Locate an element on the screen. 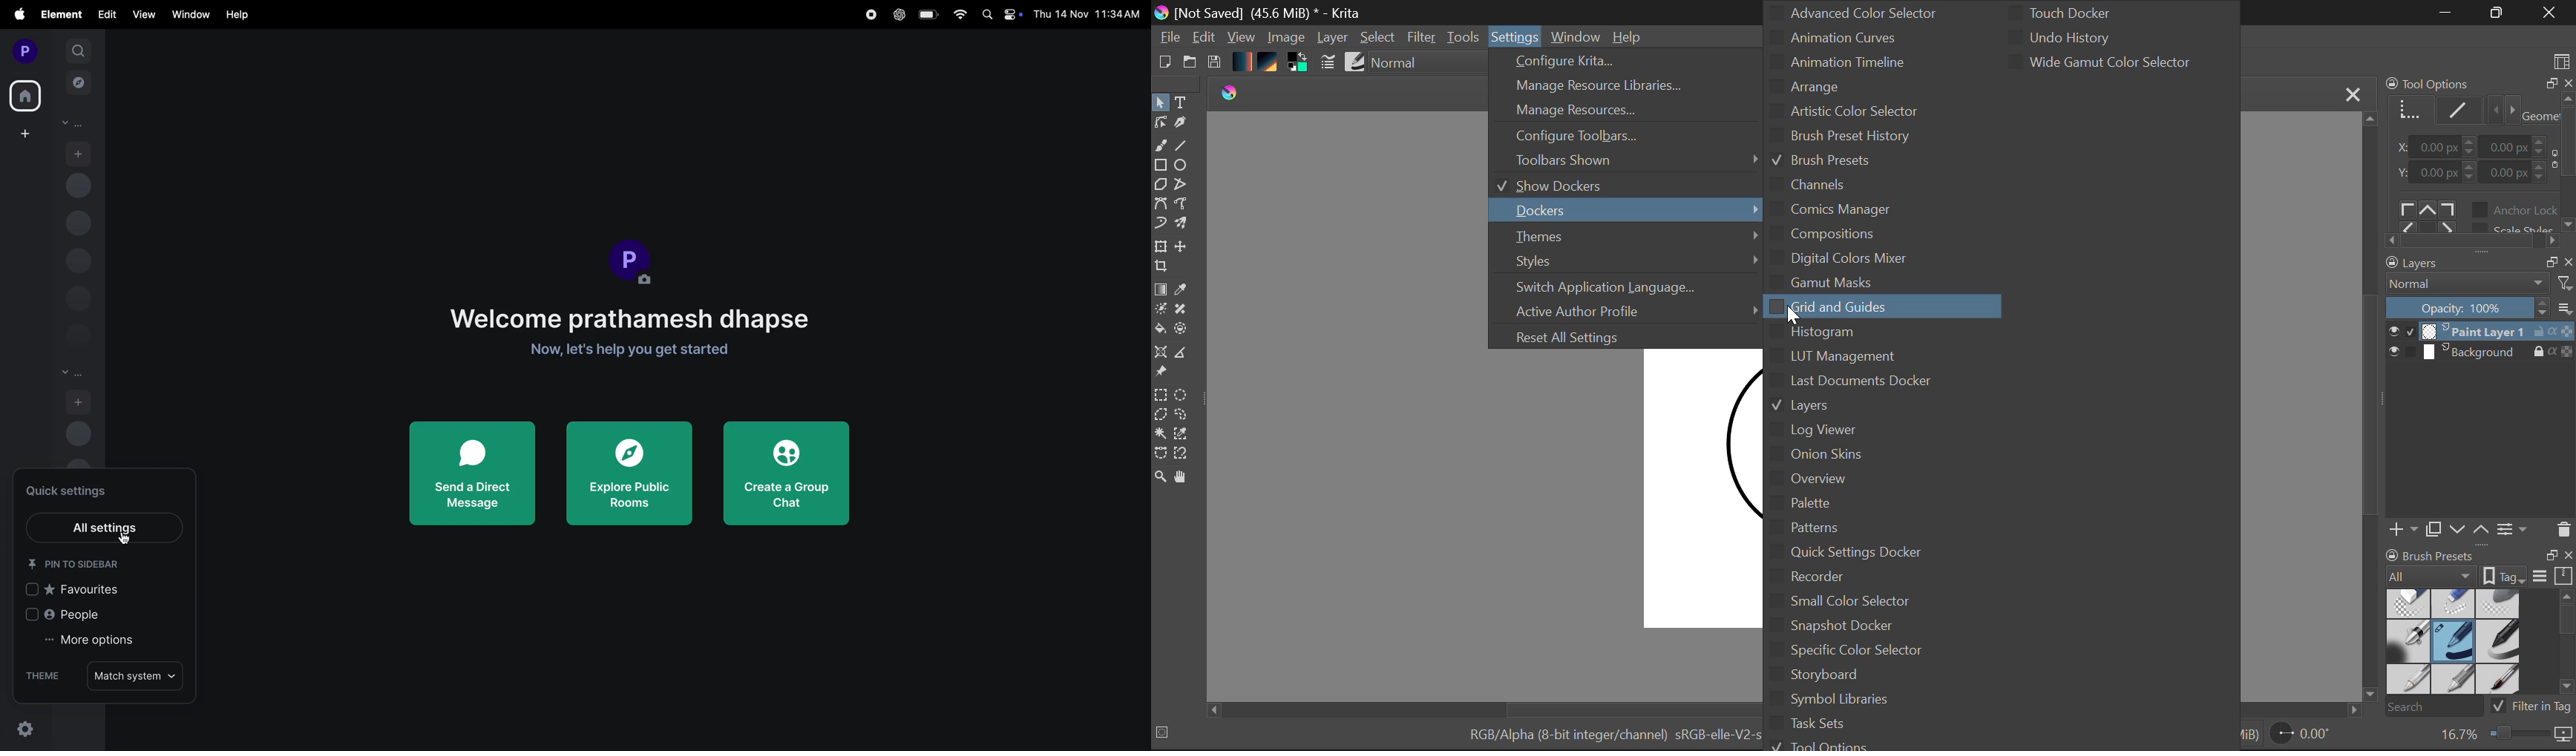 The height and width of the screenshot is (756, 2576). Minimize is located at coordinates (2497, 13).